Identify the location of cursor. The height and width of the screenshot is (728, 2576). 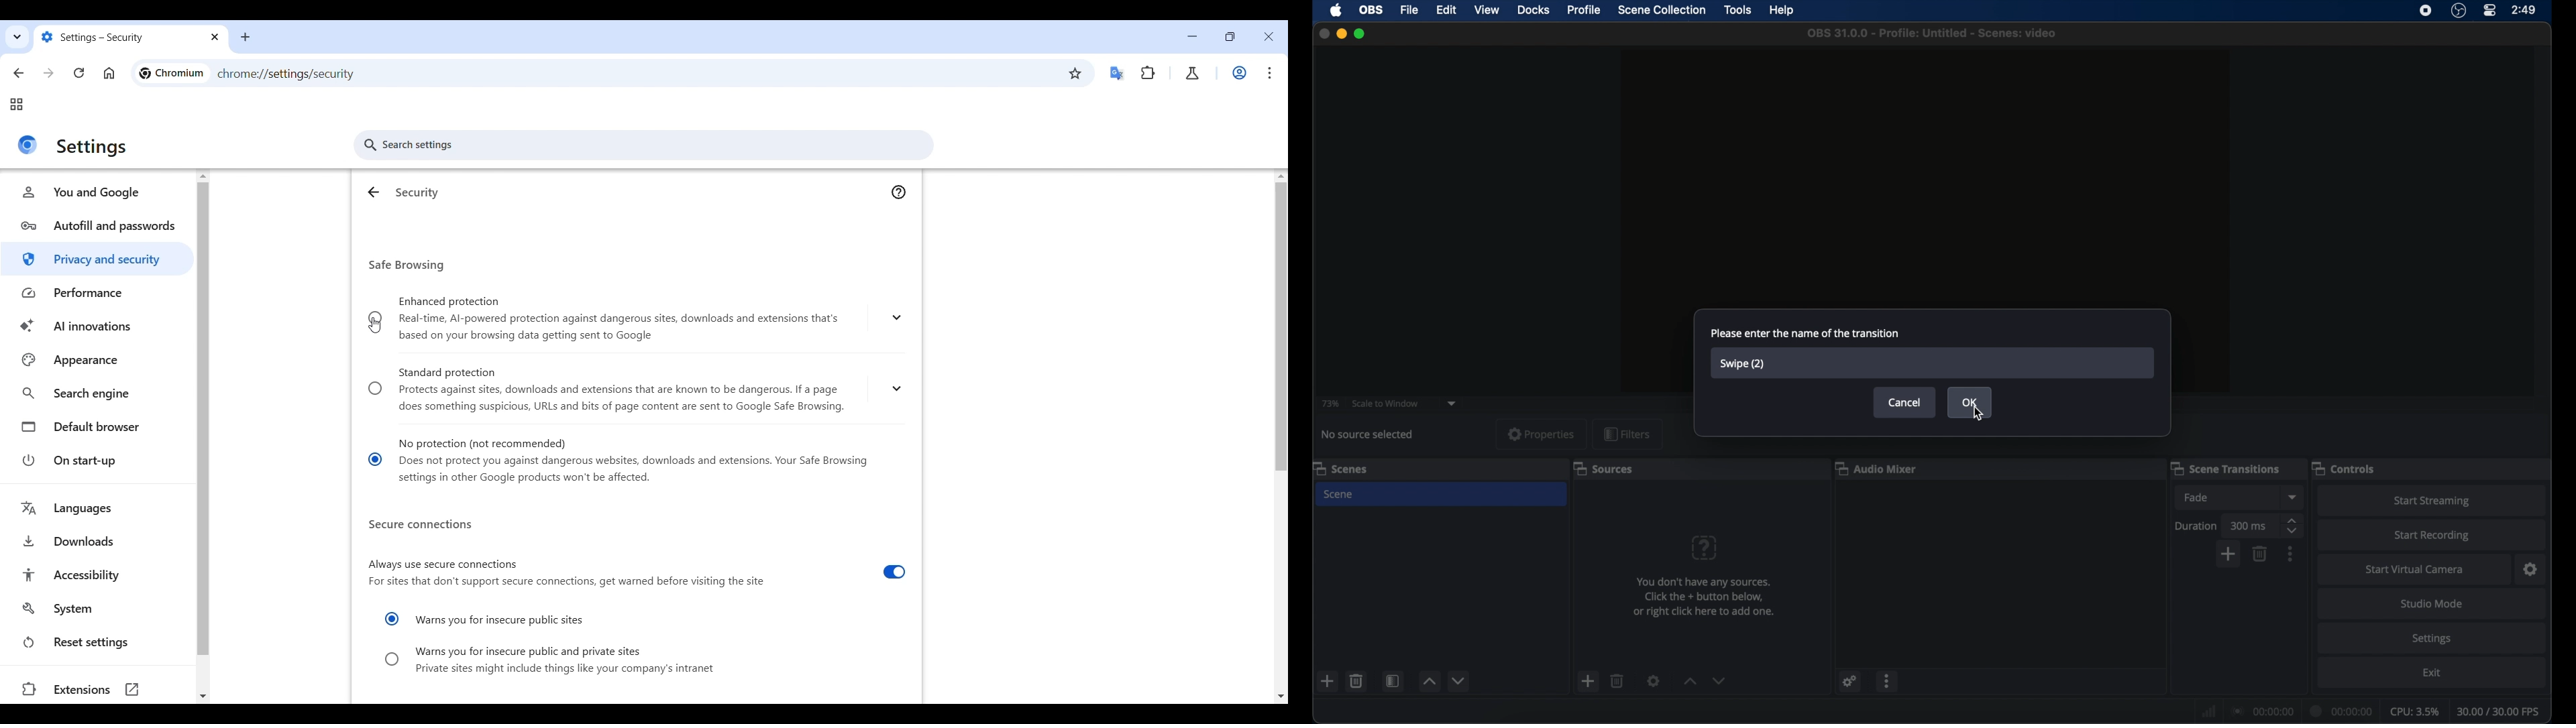
(1980, 415).